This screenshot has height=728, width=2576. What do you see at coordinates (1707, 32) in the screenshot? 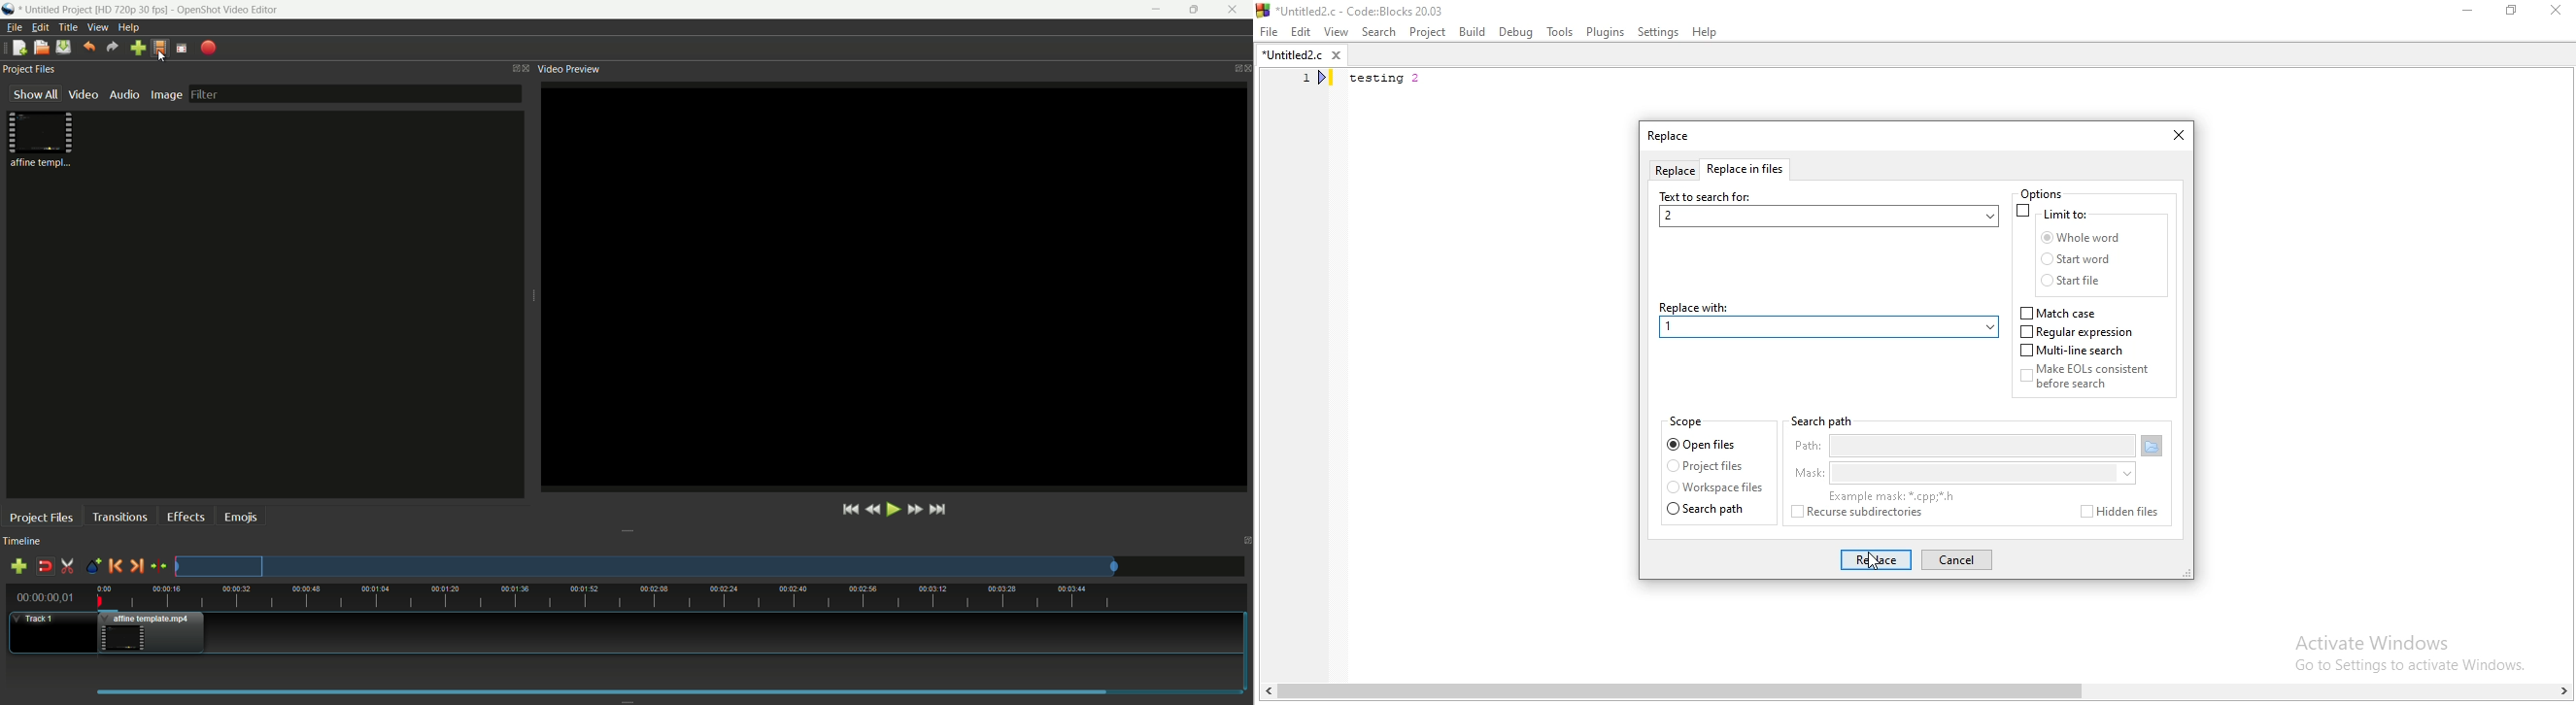
I see `Help` at bounding box center [1707, 32].